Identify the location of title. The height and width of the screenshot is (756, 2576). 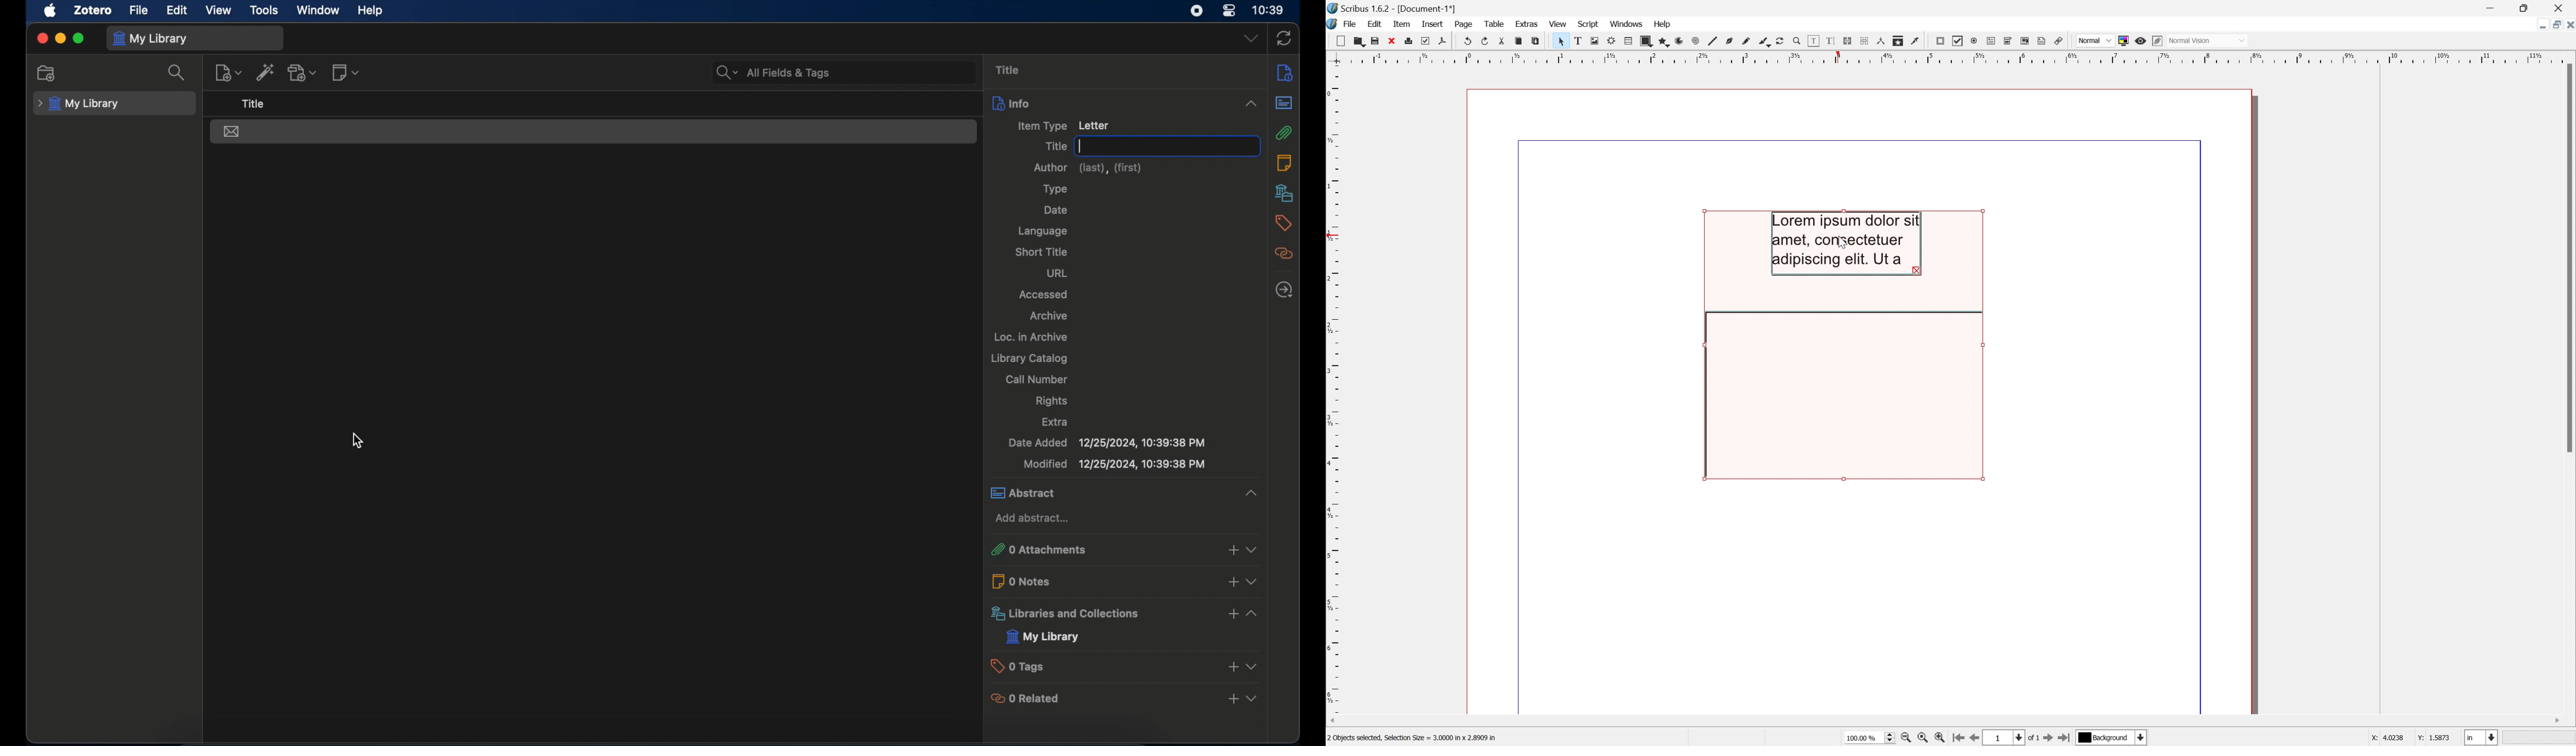
(1010, 70).